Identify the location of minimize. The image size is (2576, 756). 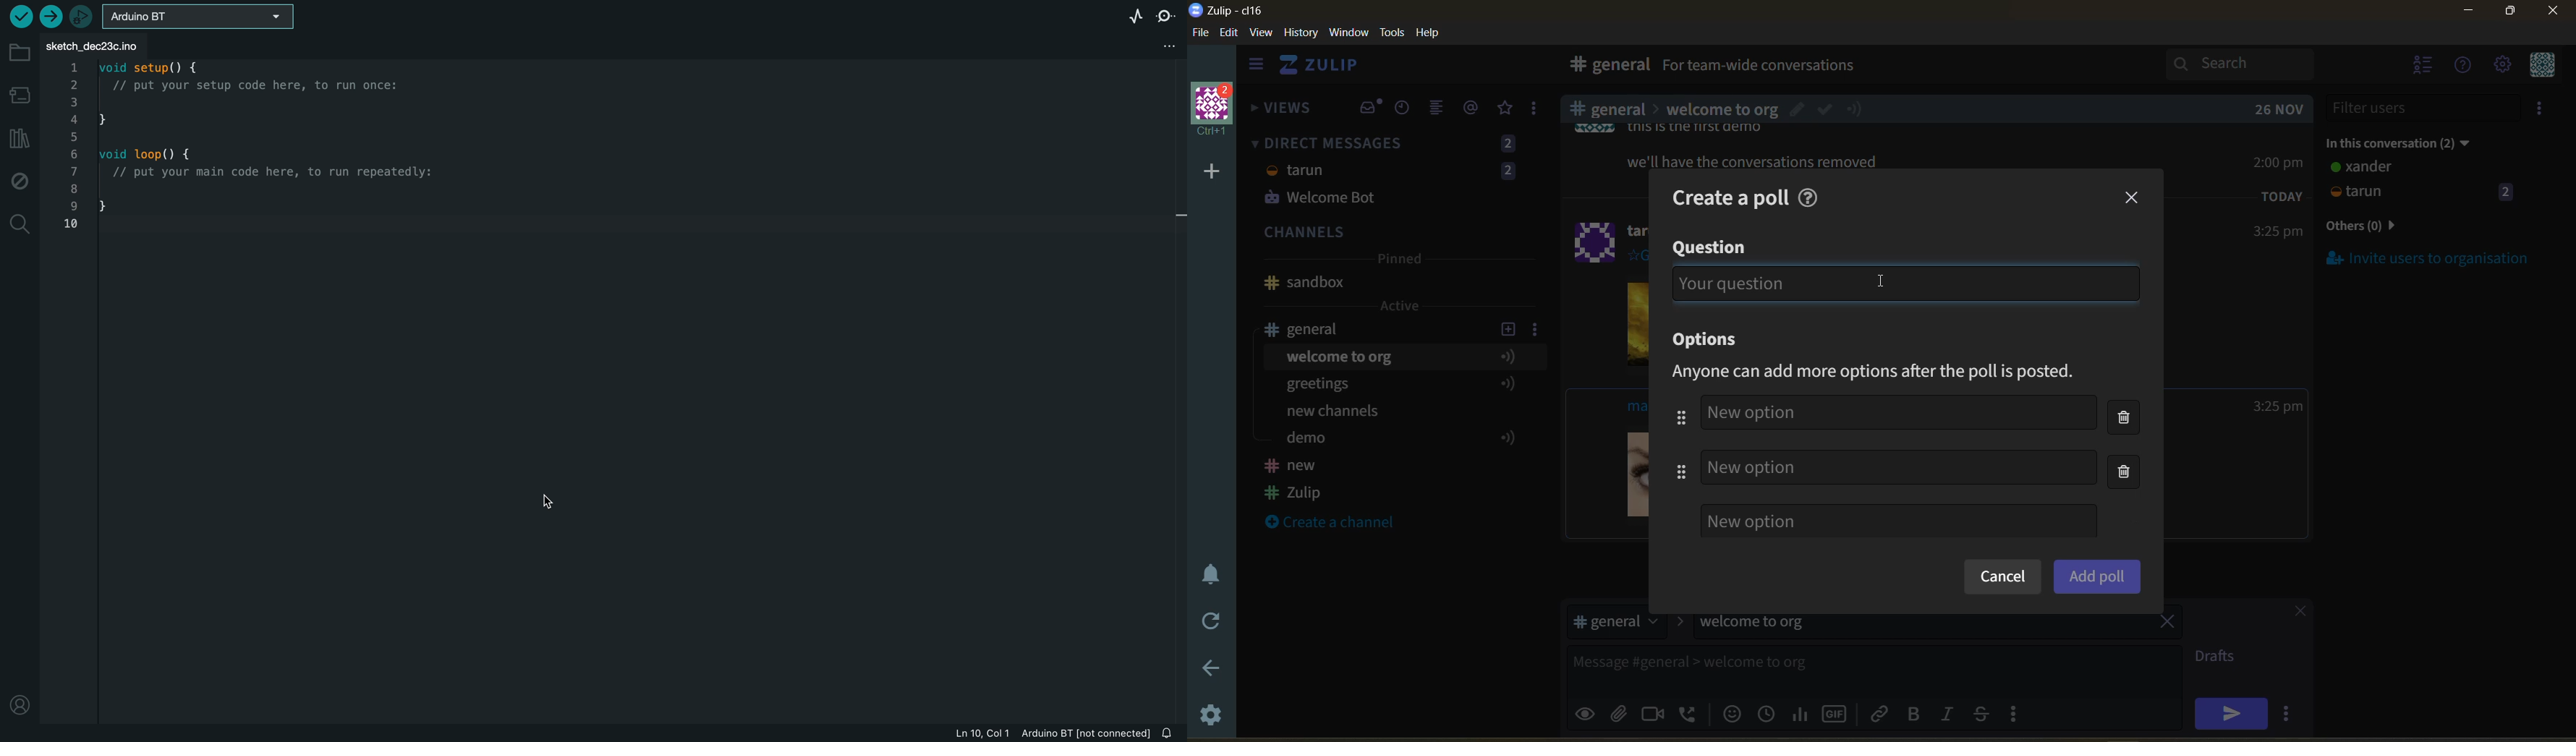
(2468, 13).